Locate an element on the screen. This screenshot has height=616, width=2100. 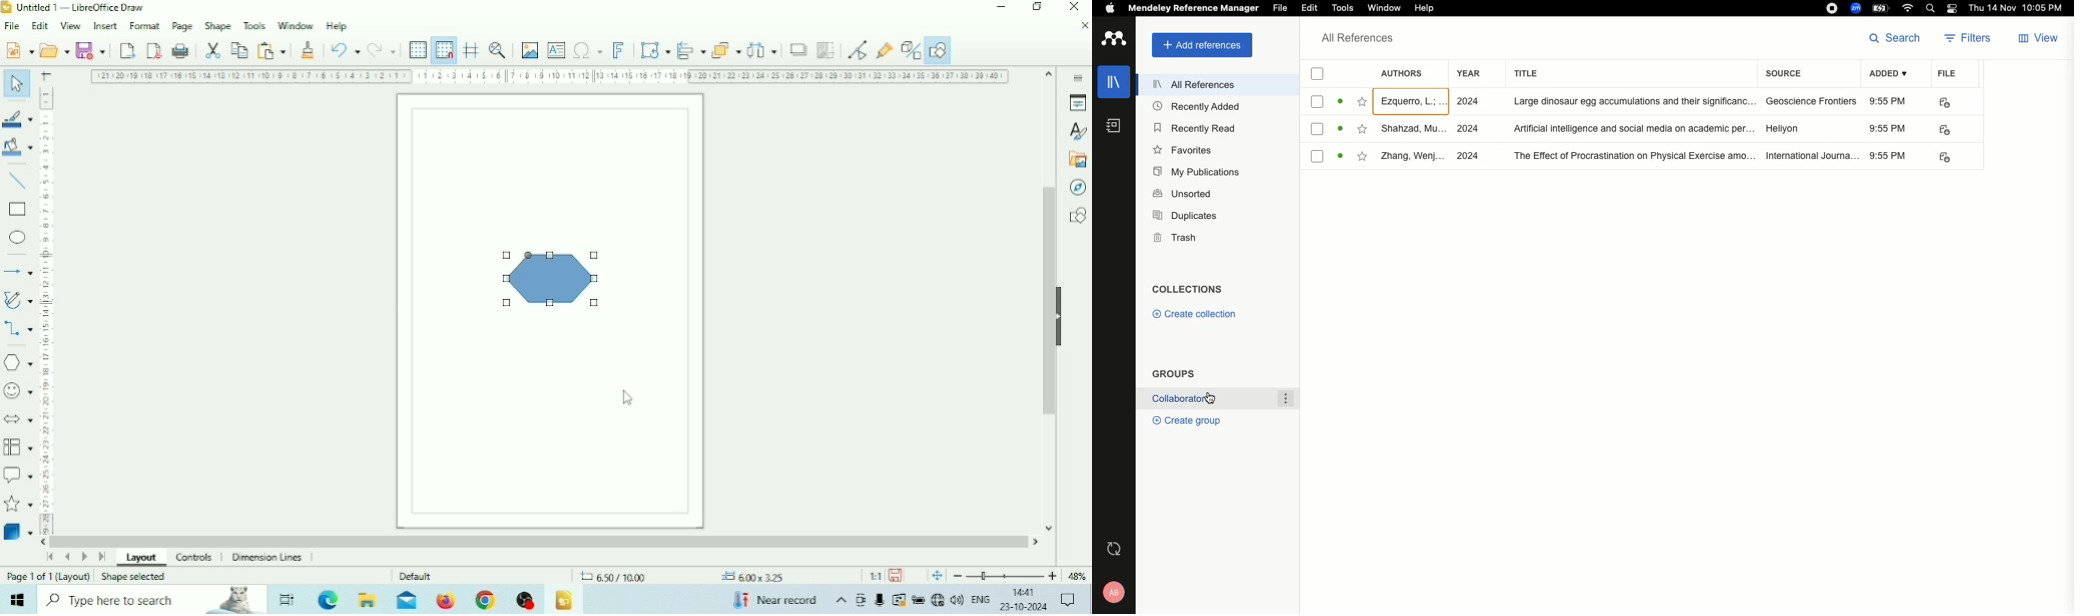
9:55 PM is located at coordinates (1888, 128).